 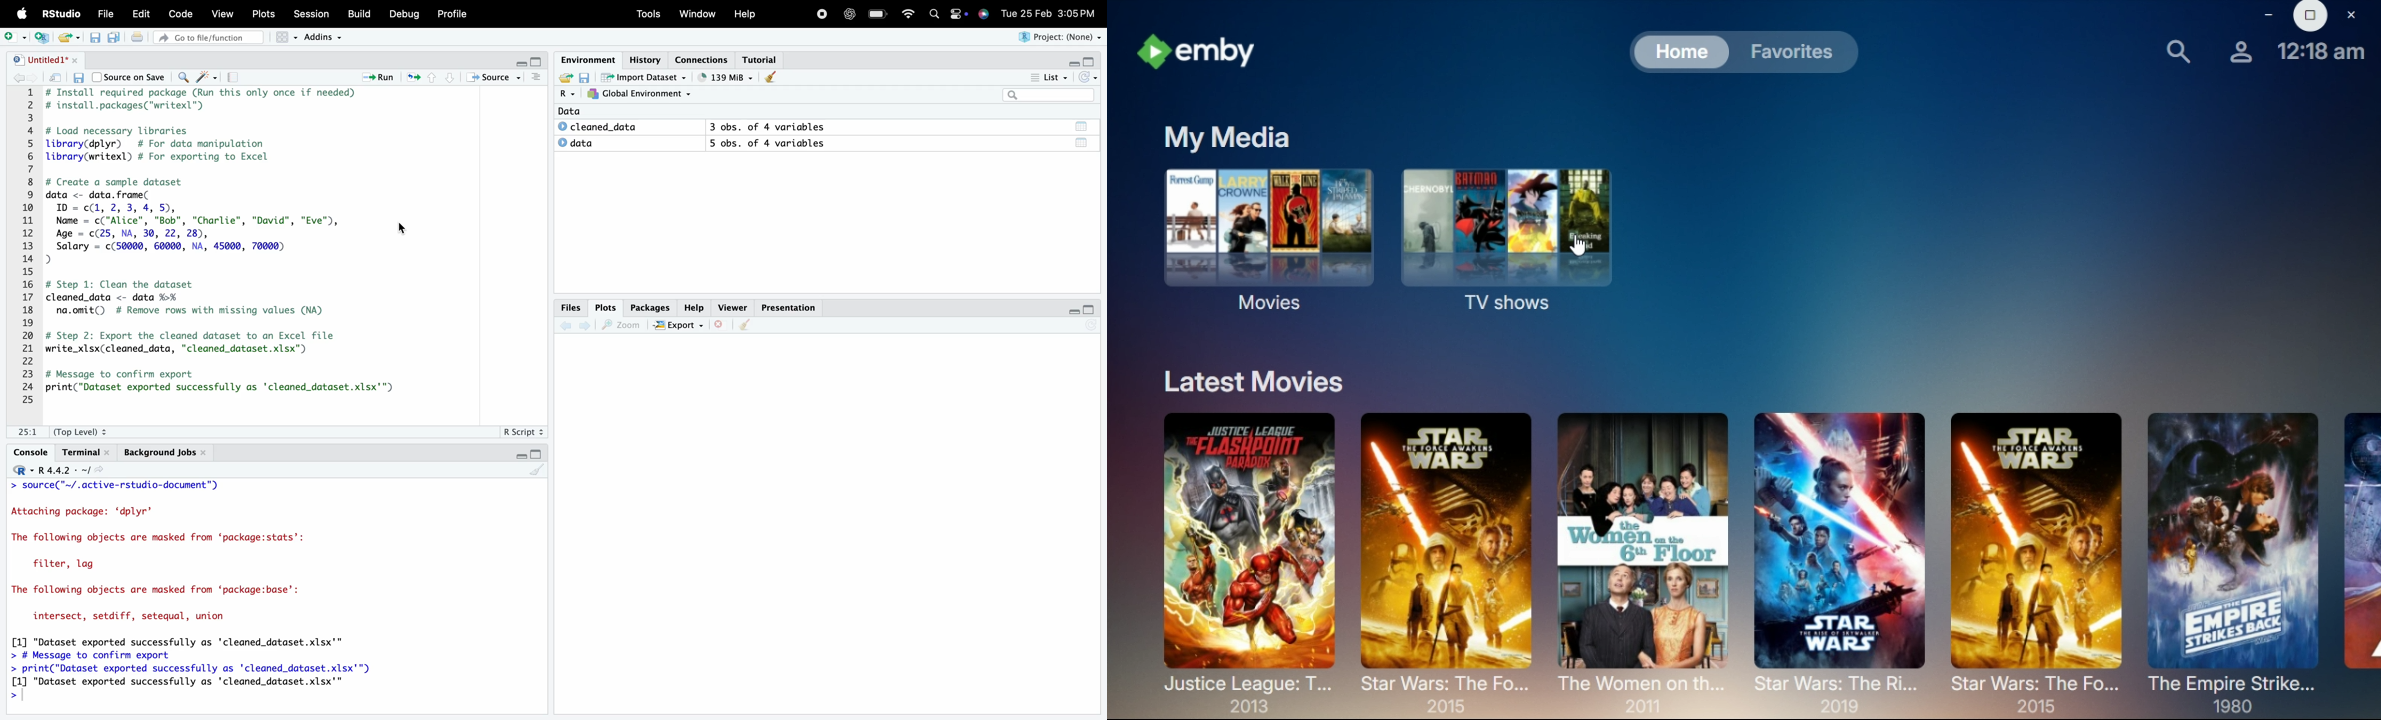 What do you see at coordinates (1091, 311) in the screenshot?
I see `Maximize/Restore` at bounding box center [1091, 311].